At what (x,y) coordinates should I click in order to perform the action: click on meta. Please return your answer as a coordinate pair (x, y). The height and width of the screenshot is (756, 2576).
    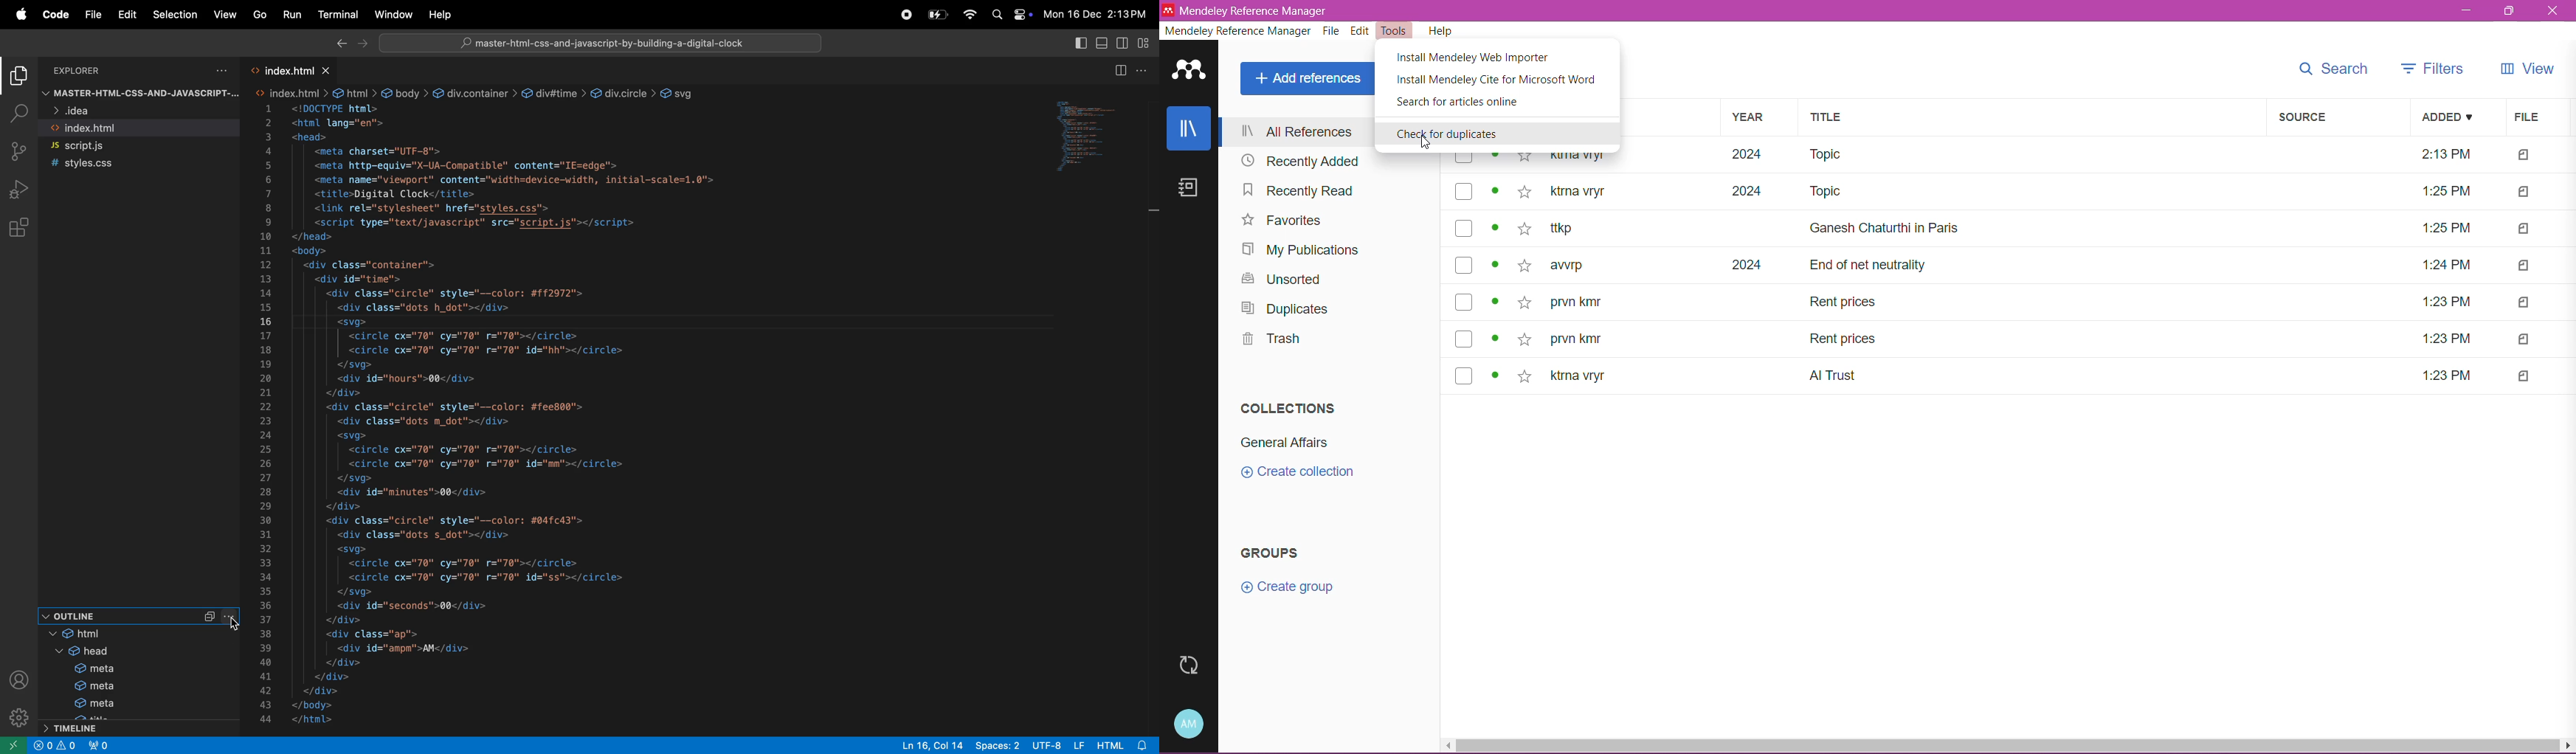
    Looking at the image, I should click on (138, 668).